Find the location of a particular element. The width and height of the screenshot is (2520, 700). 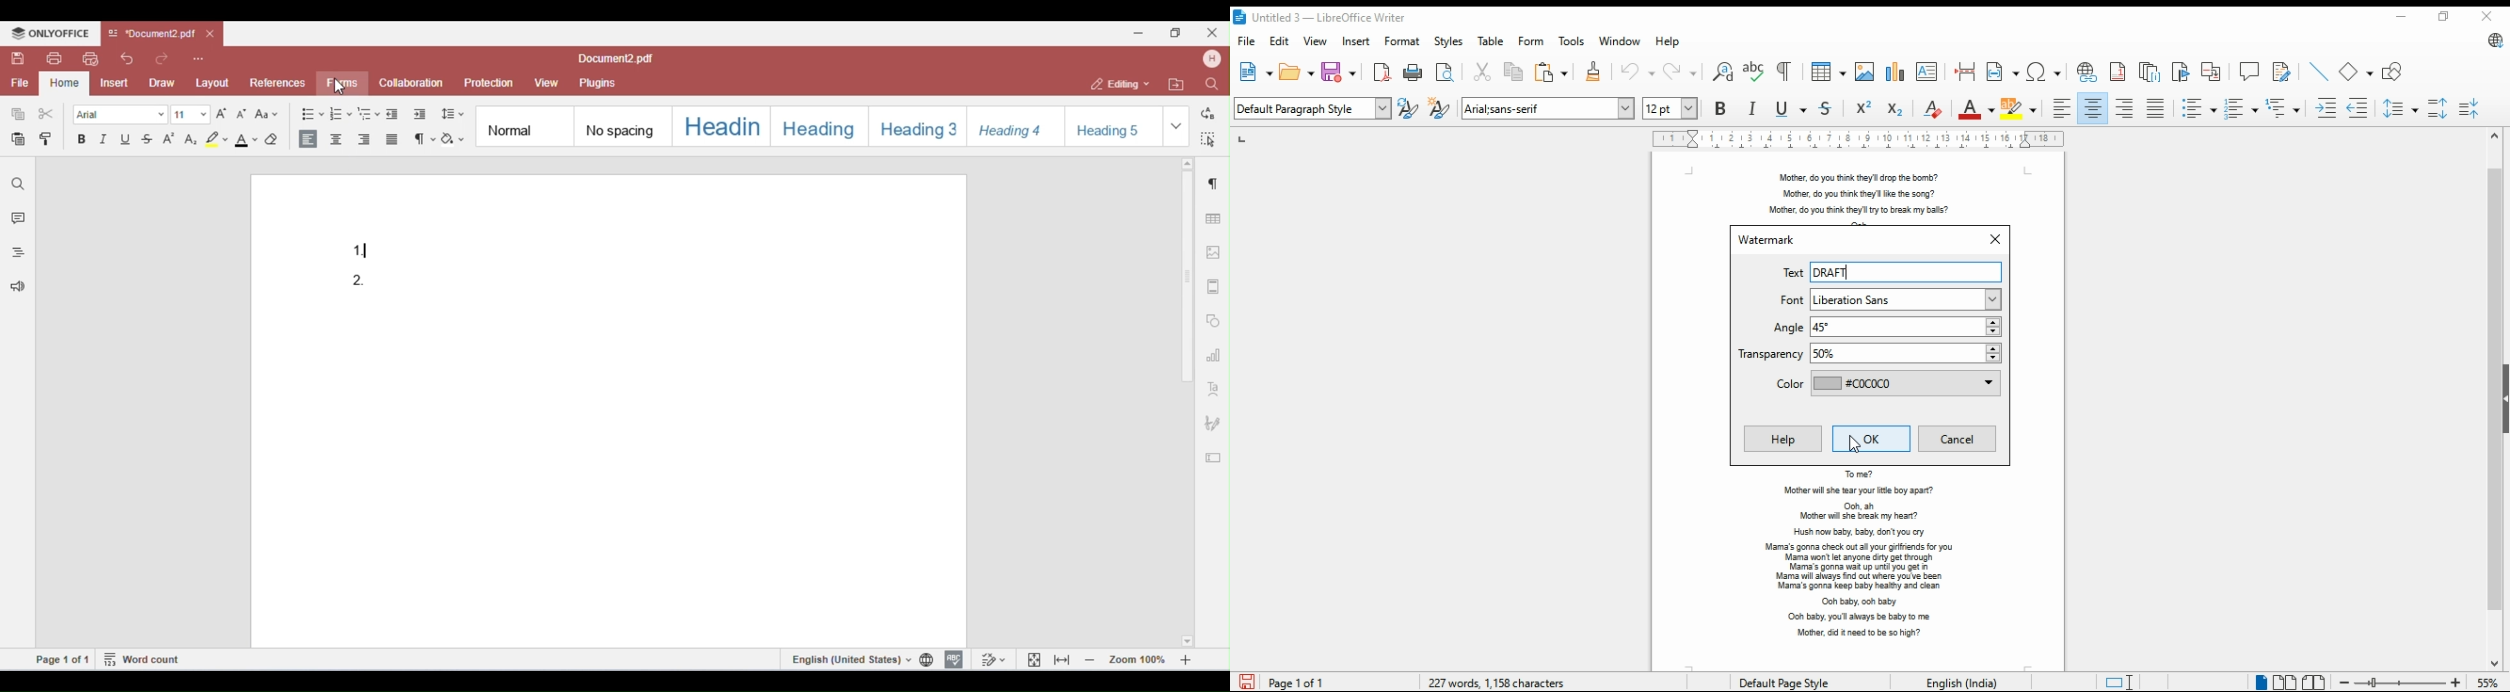

open is located at coordinates (1296, 72).